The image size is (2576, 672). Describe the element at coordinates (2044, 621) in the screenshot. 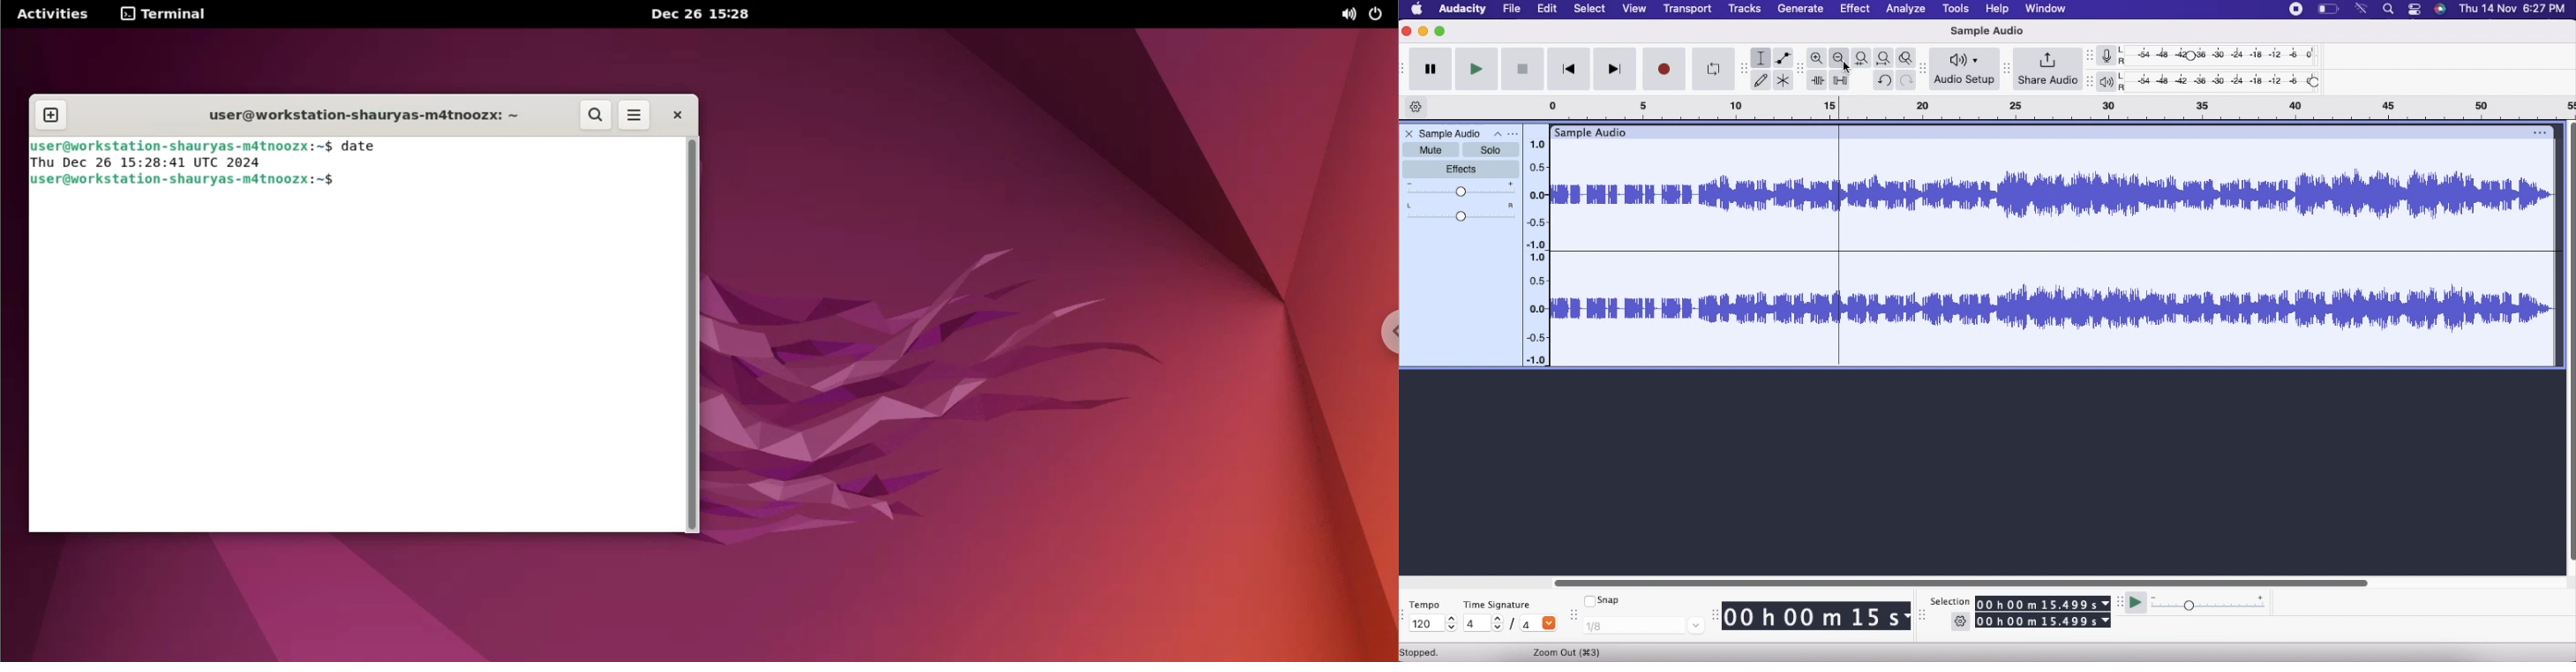

I see `00 h 00 m 15.499 s` at that location.